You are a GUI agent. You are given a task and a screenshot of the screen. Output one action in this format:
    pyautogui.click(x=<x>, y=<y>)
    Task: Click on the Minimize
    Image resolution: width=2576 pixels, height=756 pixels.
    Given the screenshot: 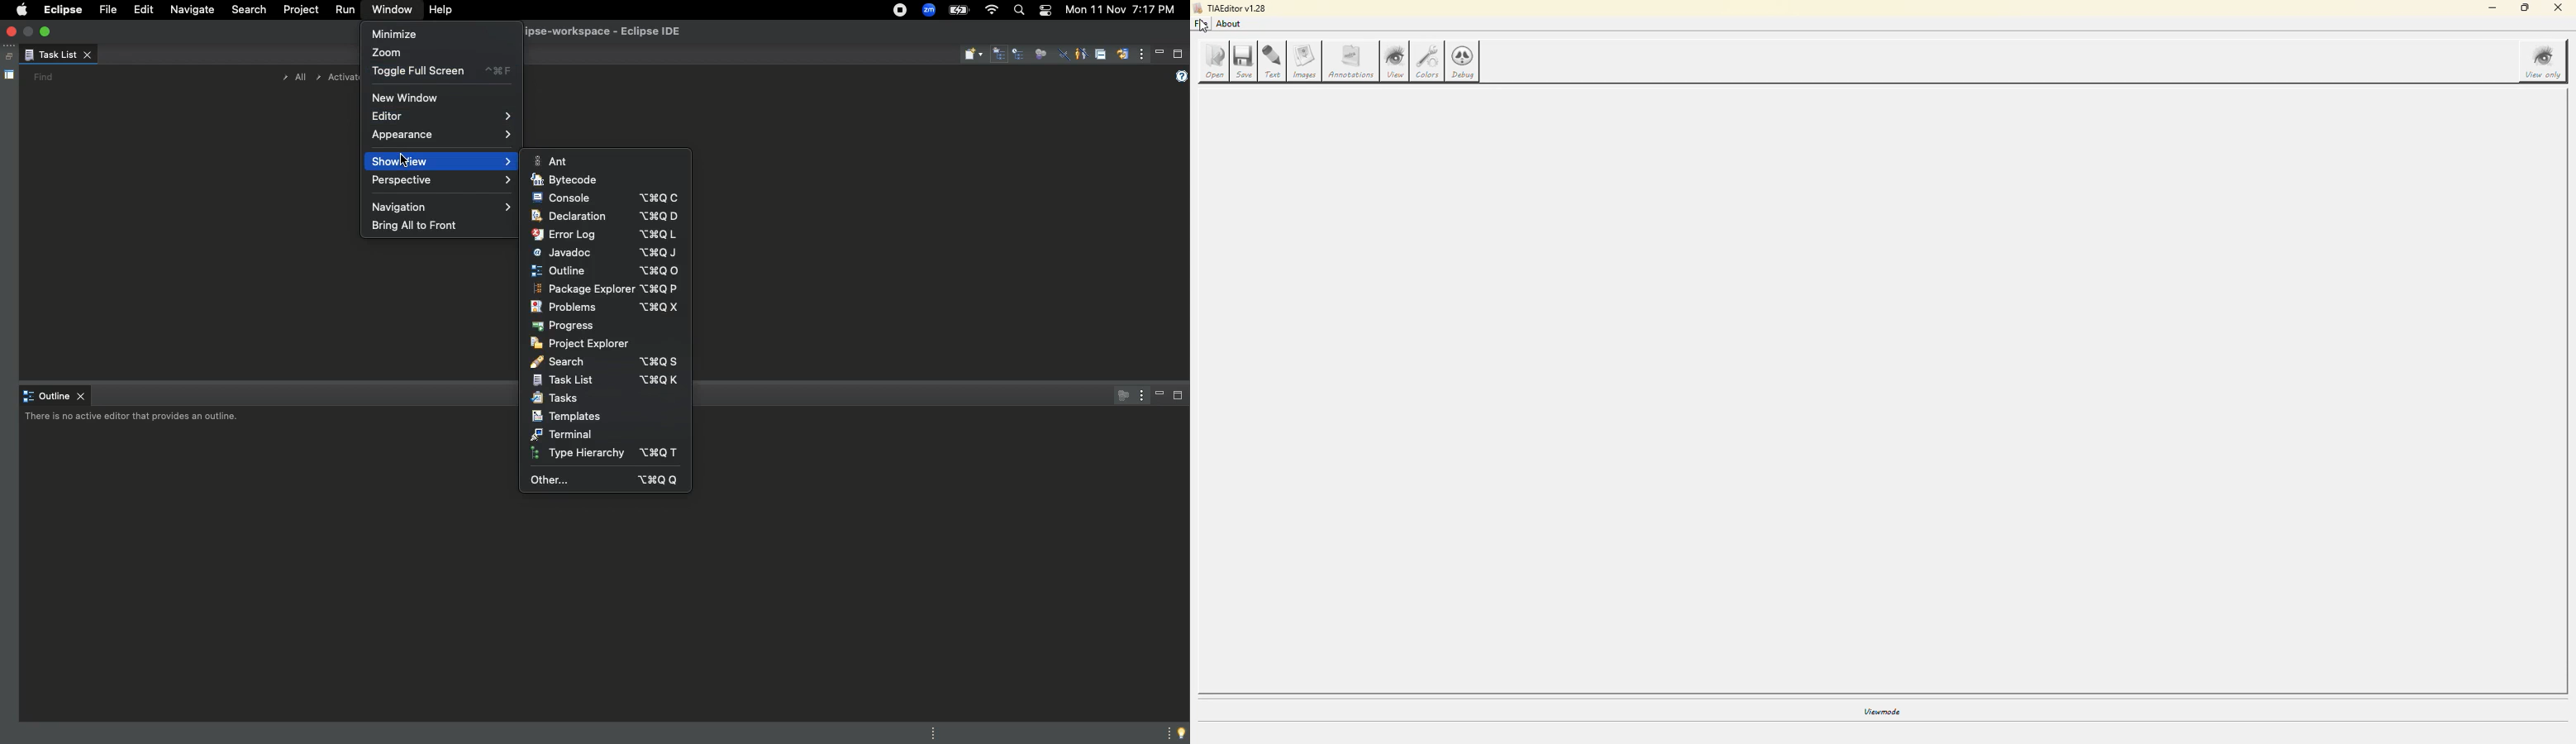 What is the action you would take?
    pyautogui.click(x=397, y=33)
    